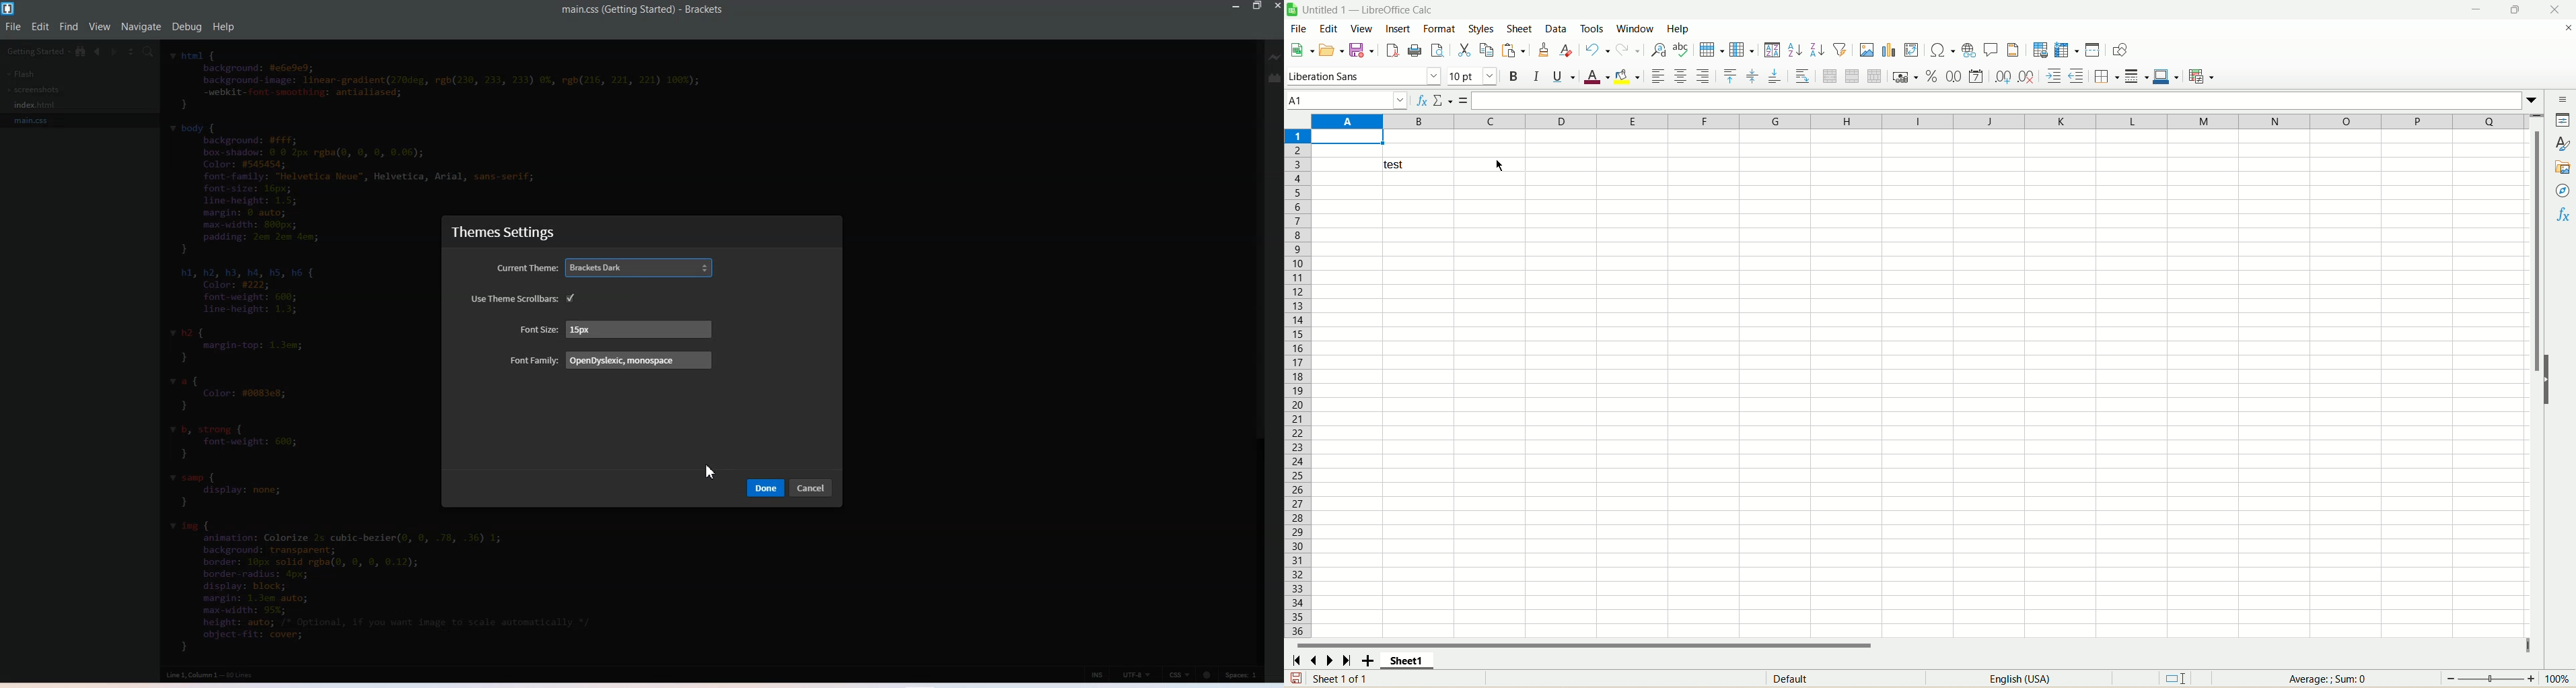 This screenshot has height=700, width=2576. Describe the element at coordinates (2053, 76) in the screenshot. I see `Increase indent` at that location.